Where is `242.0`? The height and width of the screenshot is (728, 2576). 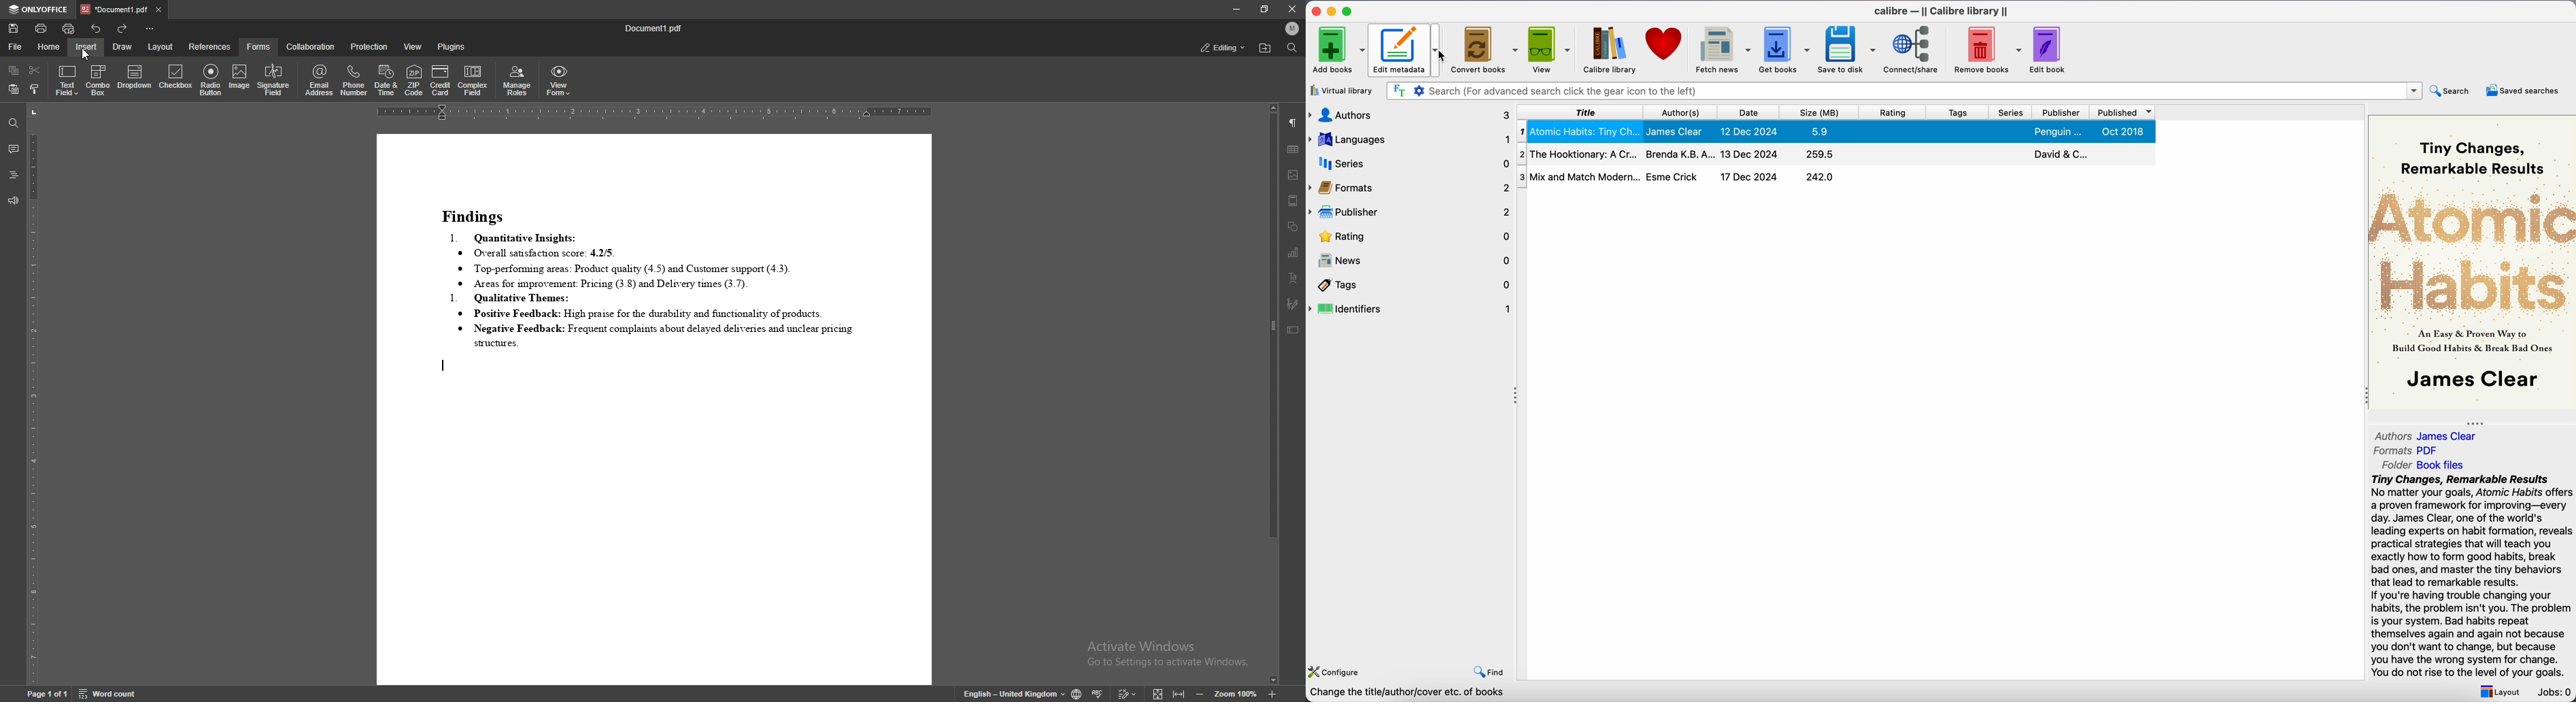
242.0 is located at coordinates (1820, 177).